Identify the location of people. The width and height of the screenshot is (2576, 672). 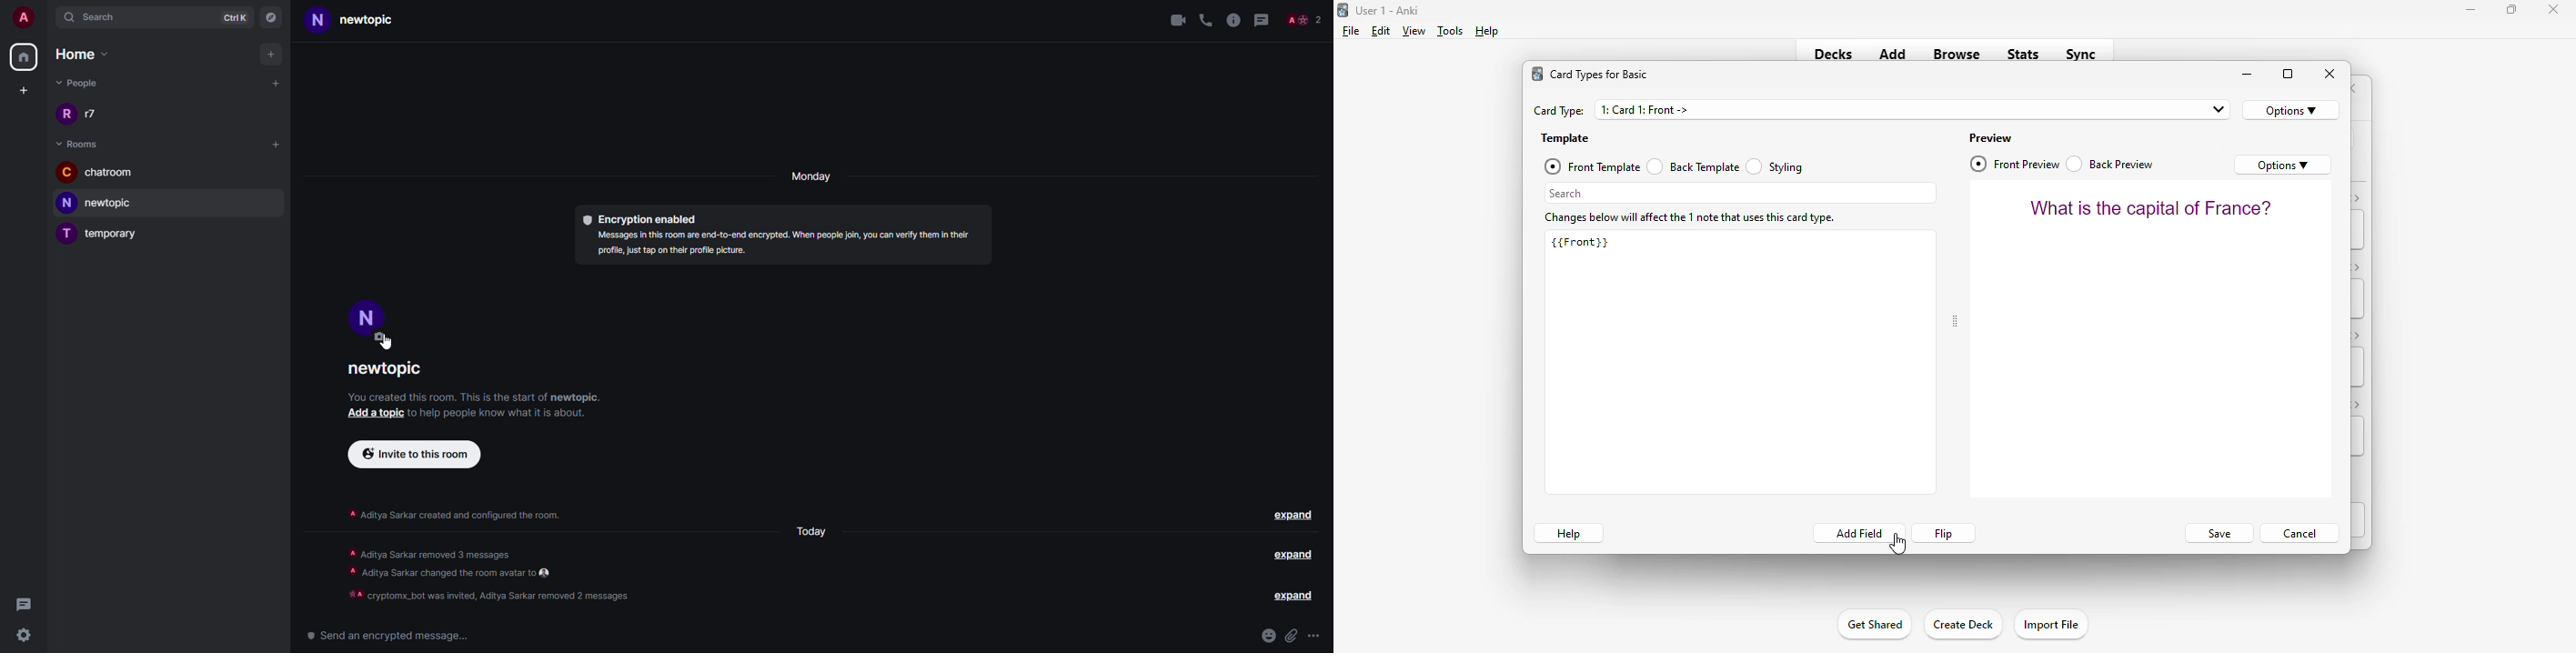
(79, 82).